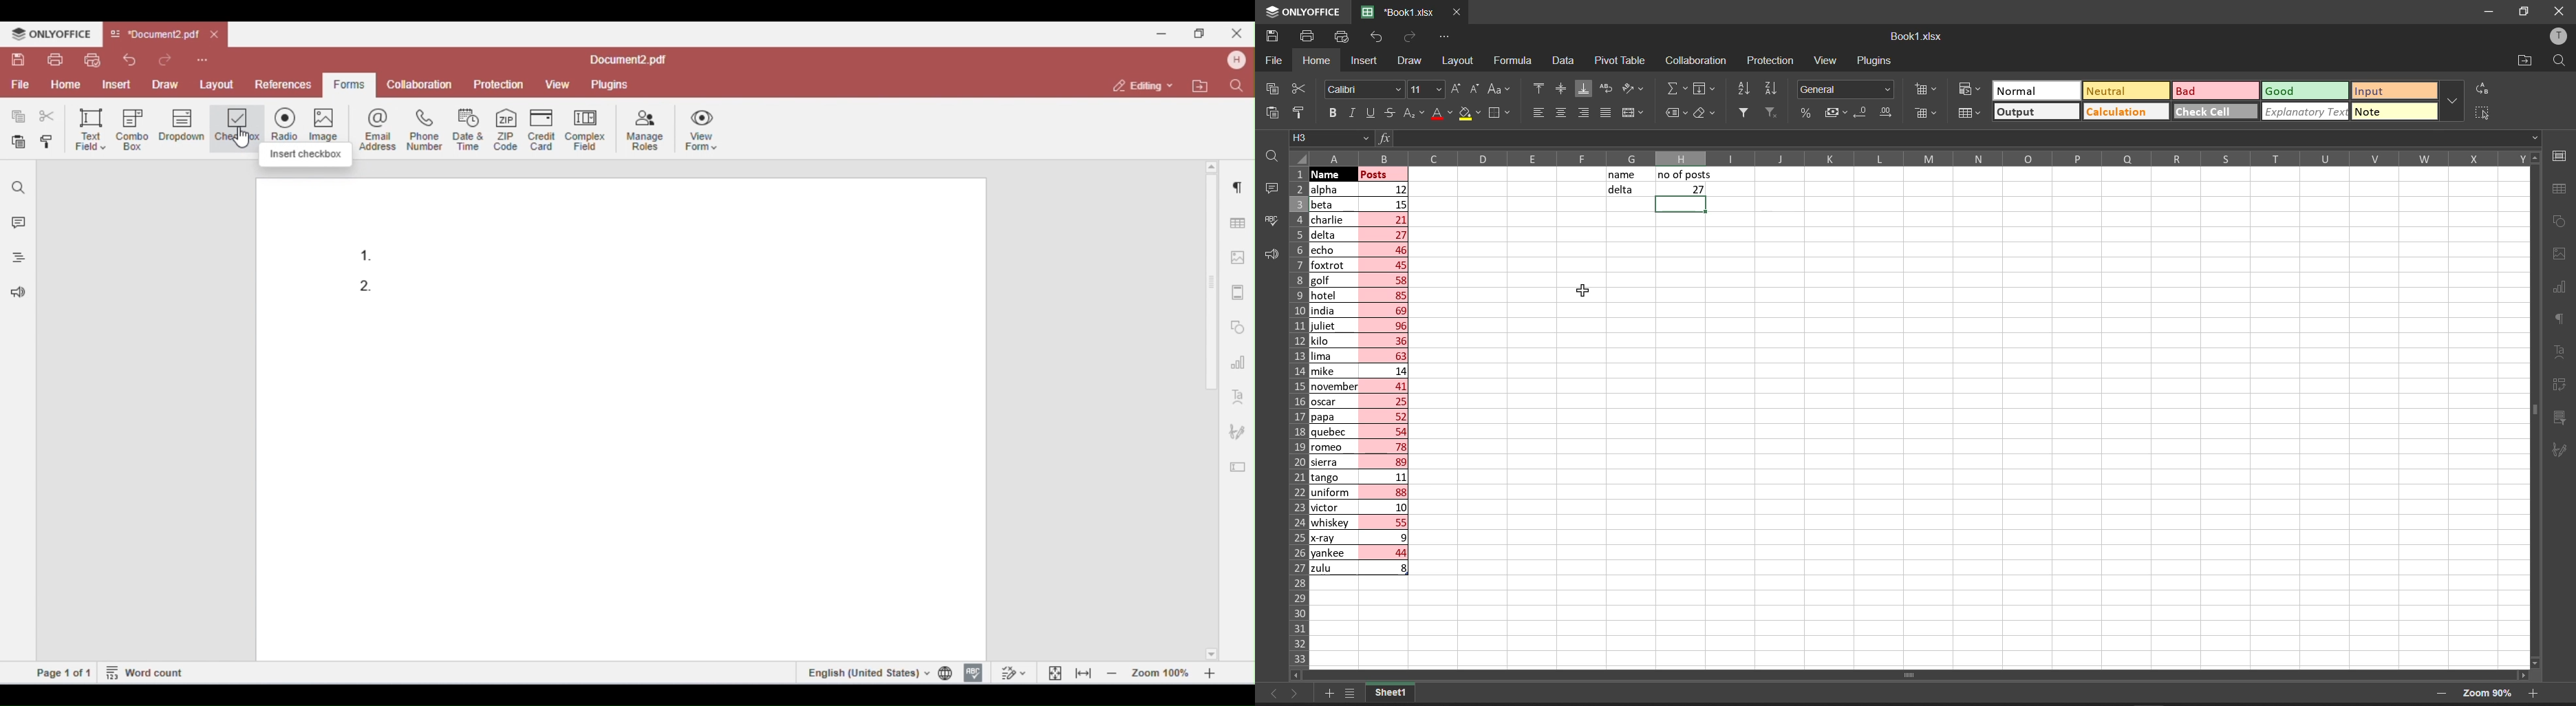 The height and width of the screenshot is (728, 2576). I want to click on shape settings, so click(2562, 222).